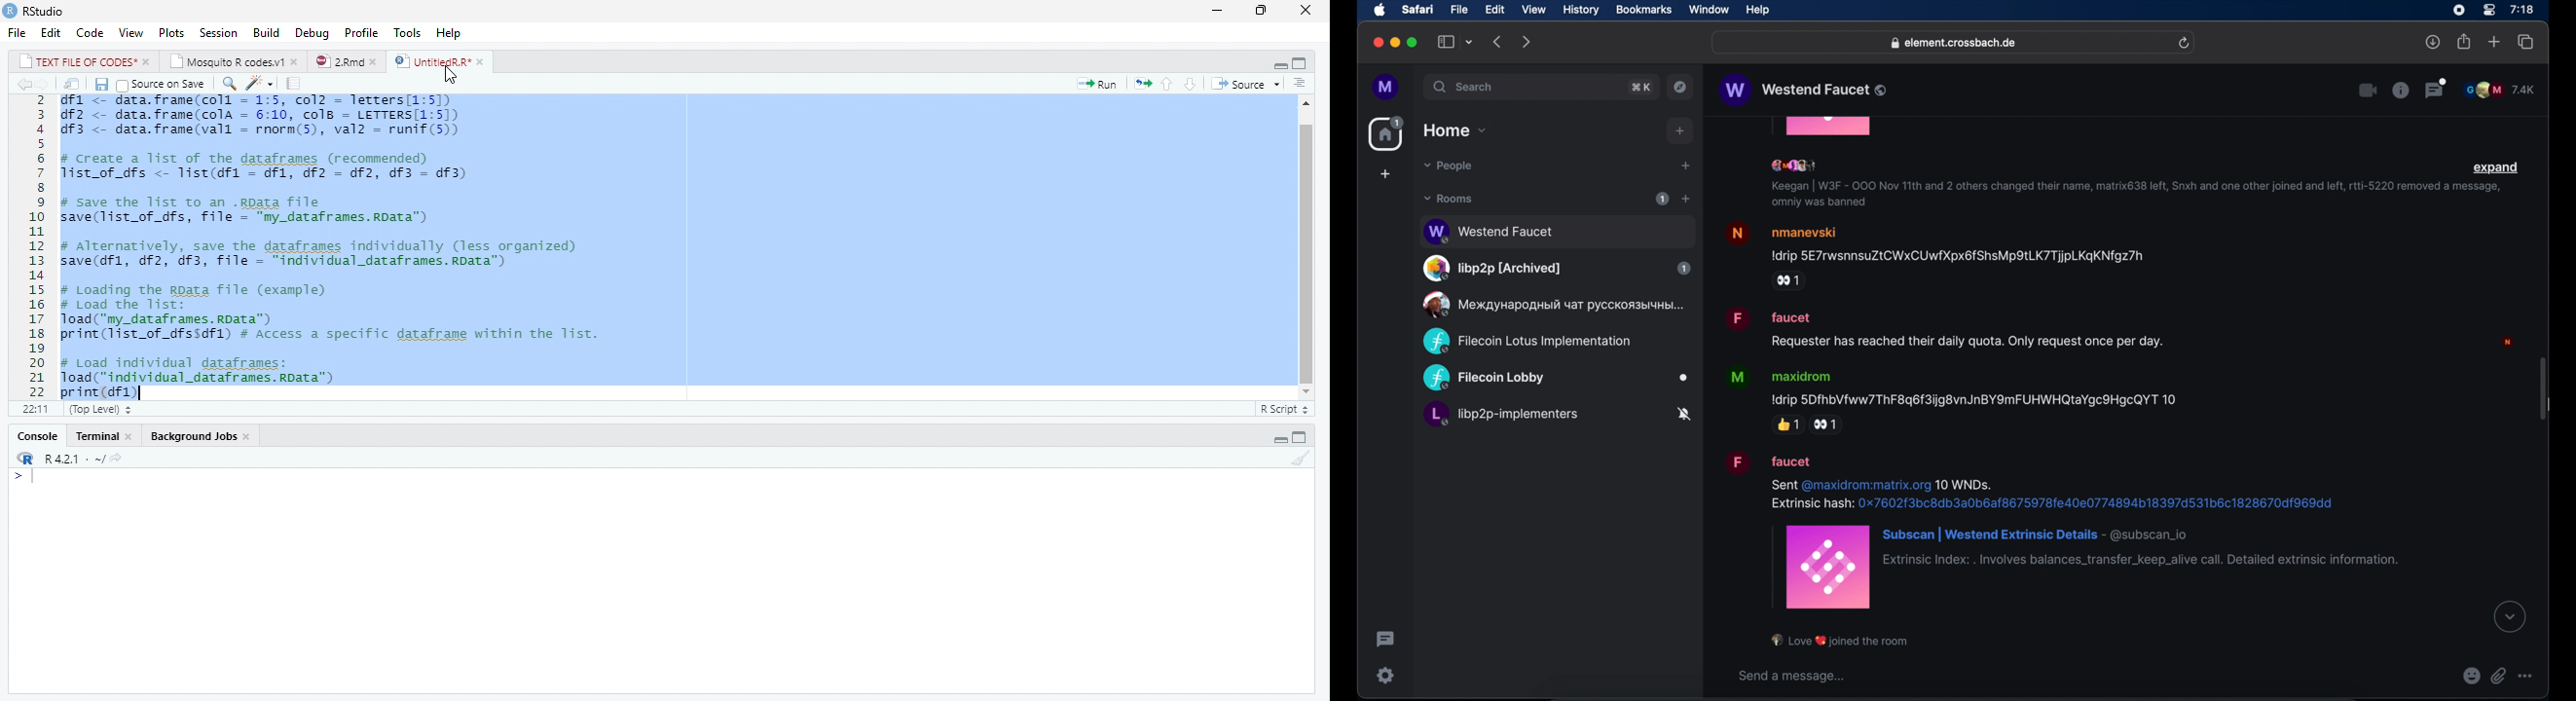  I want to click on Full Height, so click(1303, 62).